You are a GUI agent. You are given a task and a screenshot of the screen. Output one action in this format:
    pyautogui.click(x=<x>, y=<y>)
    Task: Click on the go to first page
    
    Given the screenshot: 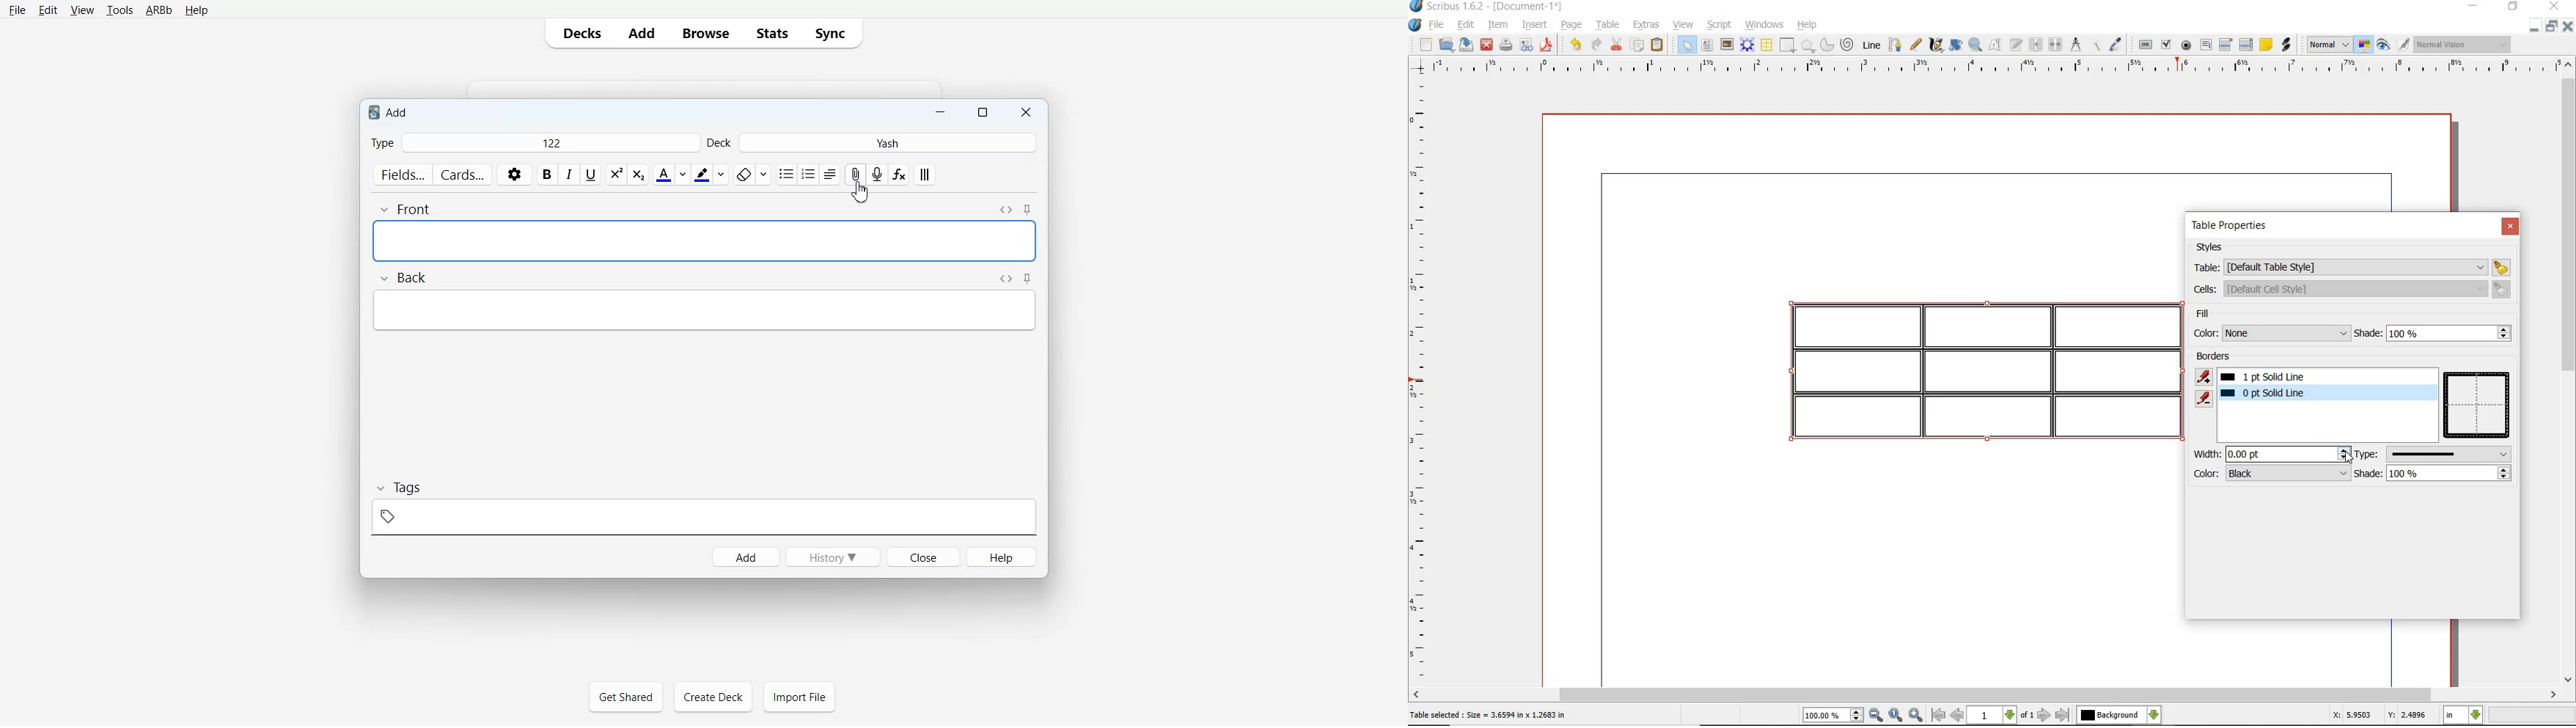 What is the action you would take?
    pyautogui.click(x=1938, y=716)
    